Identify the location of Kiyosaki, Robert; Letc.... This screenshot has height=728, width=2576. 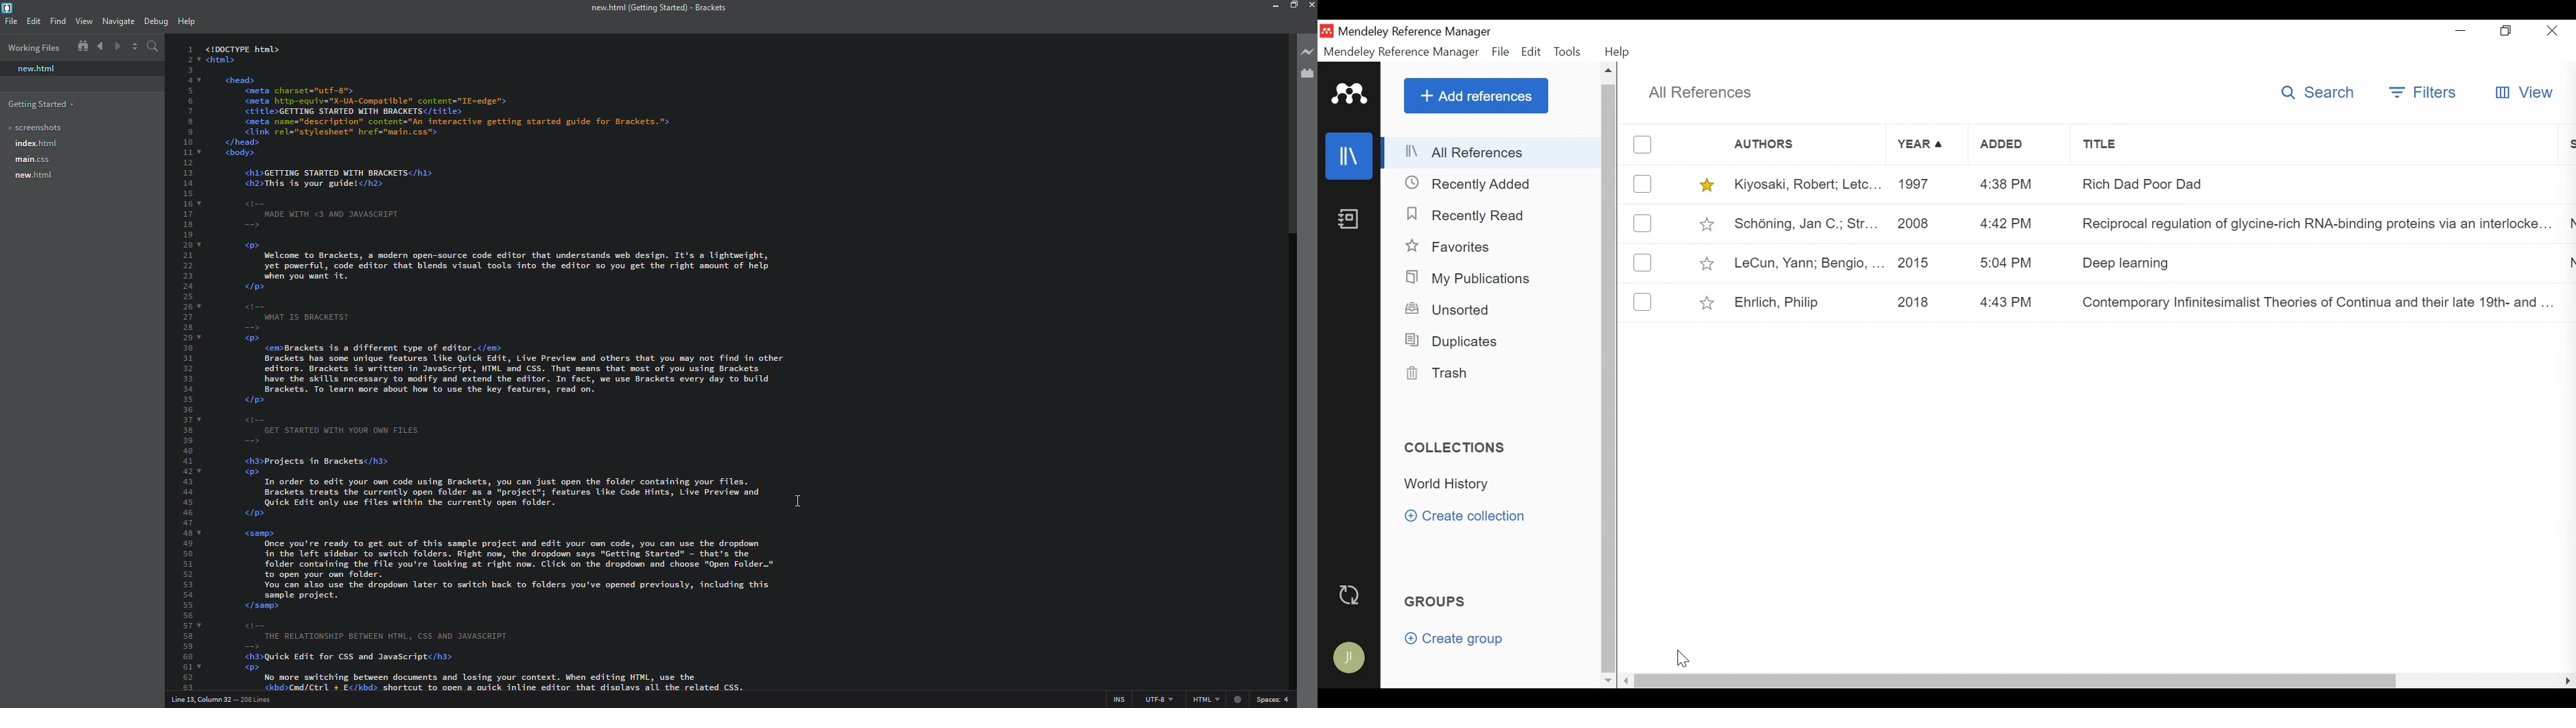
(1806, 185).